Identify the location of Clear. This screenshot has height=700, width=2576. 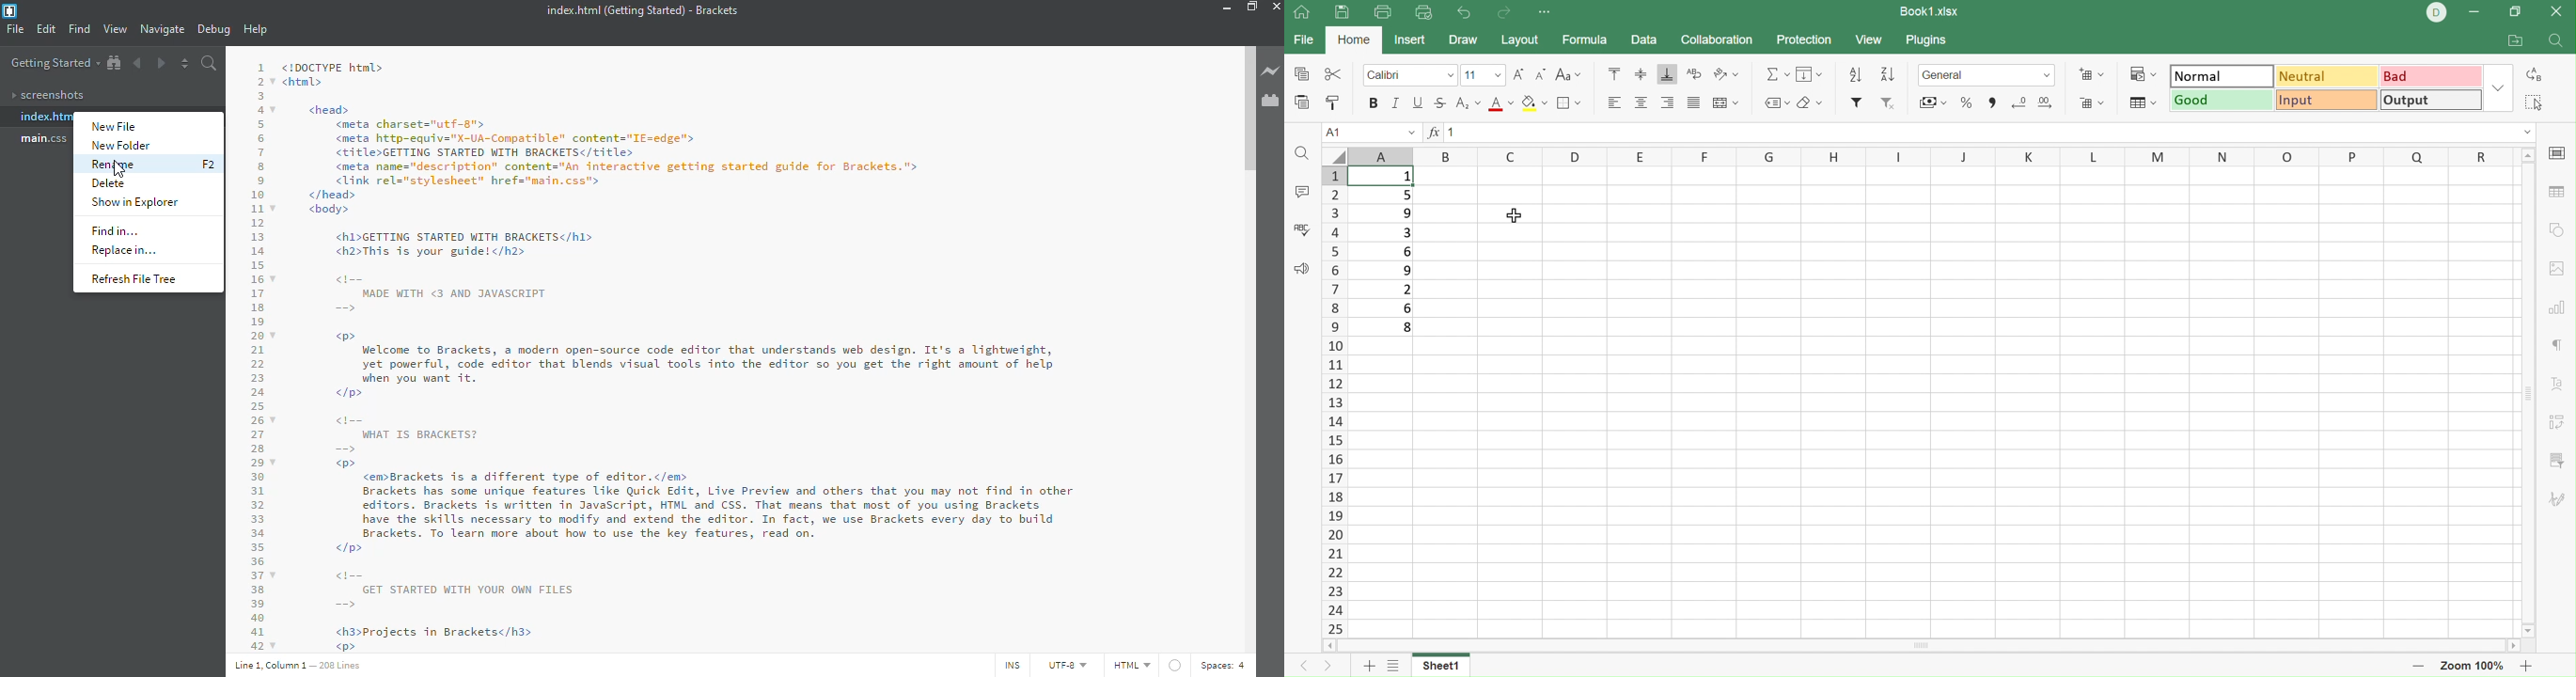
(1809, 102).